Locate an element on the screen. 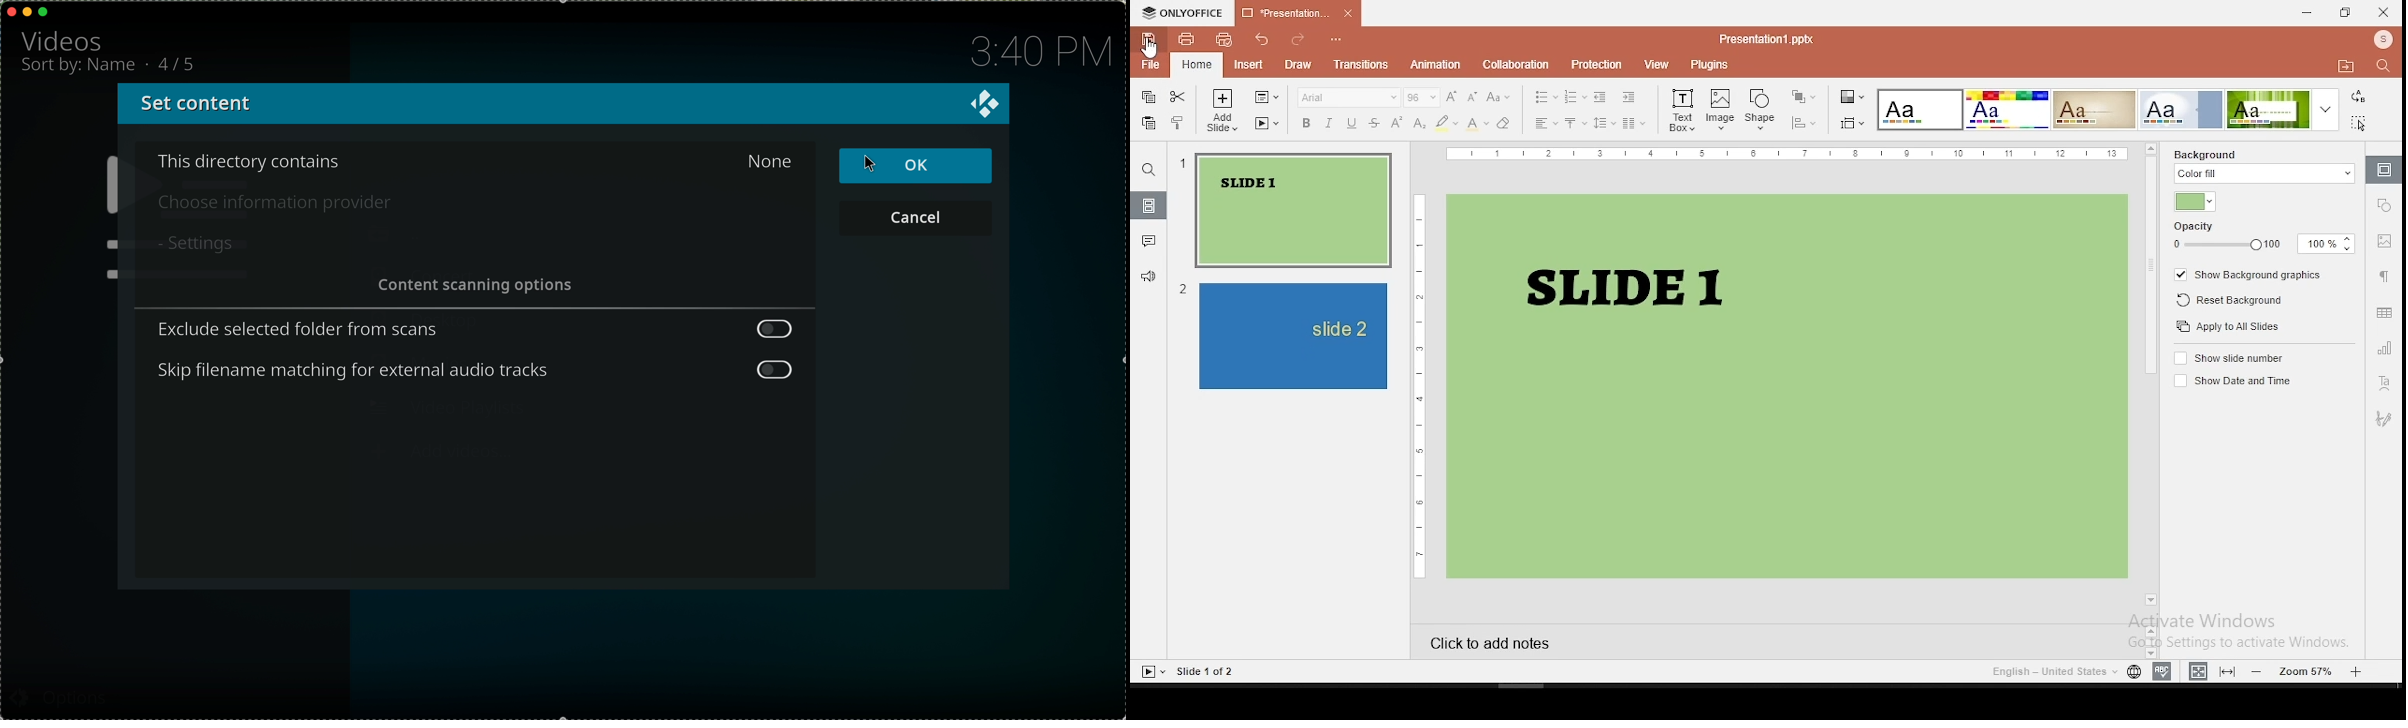  image settings is located at coordinates (2384, 243).